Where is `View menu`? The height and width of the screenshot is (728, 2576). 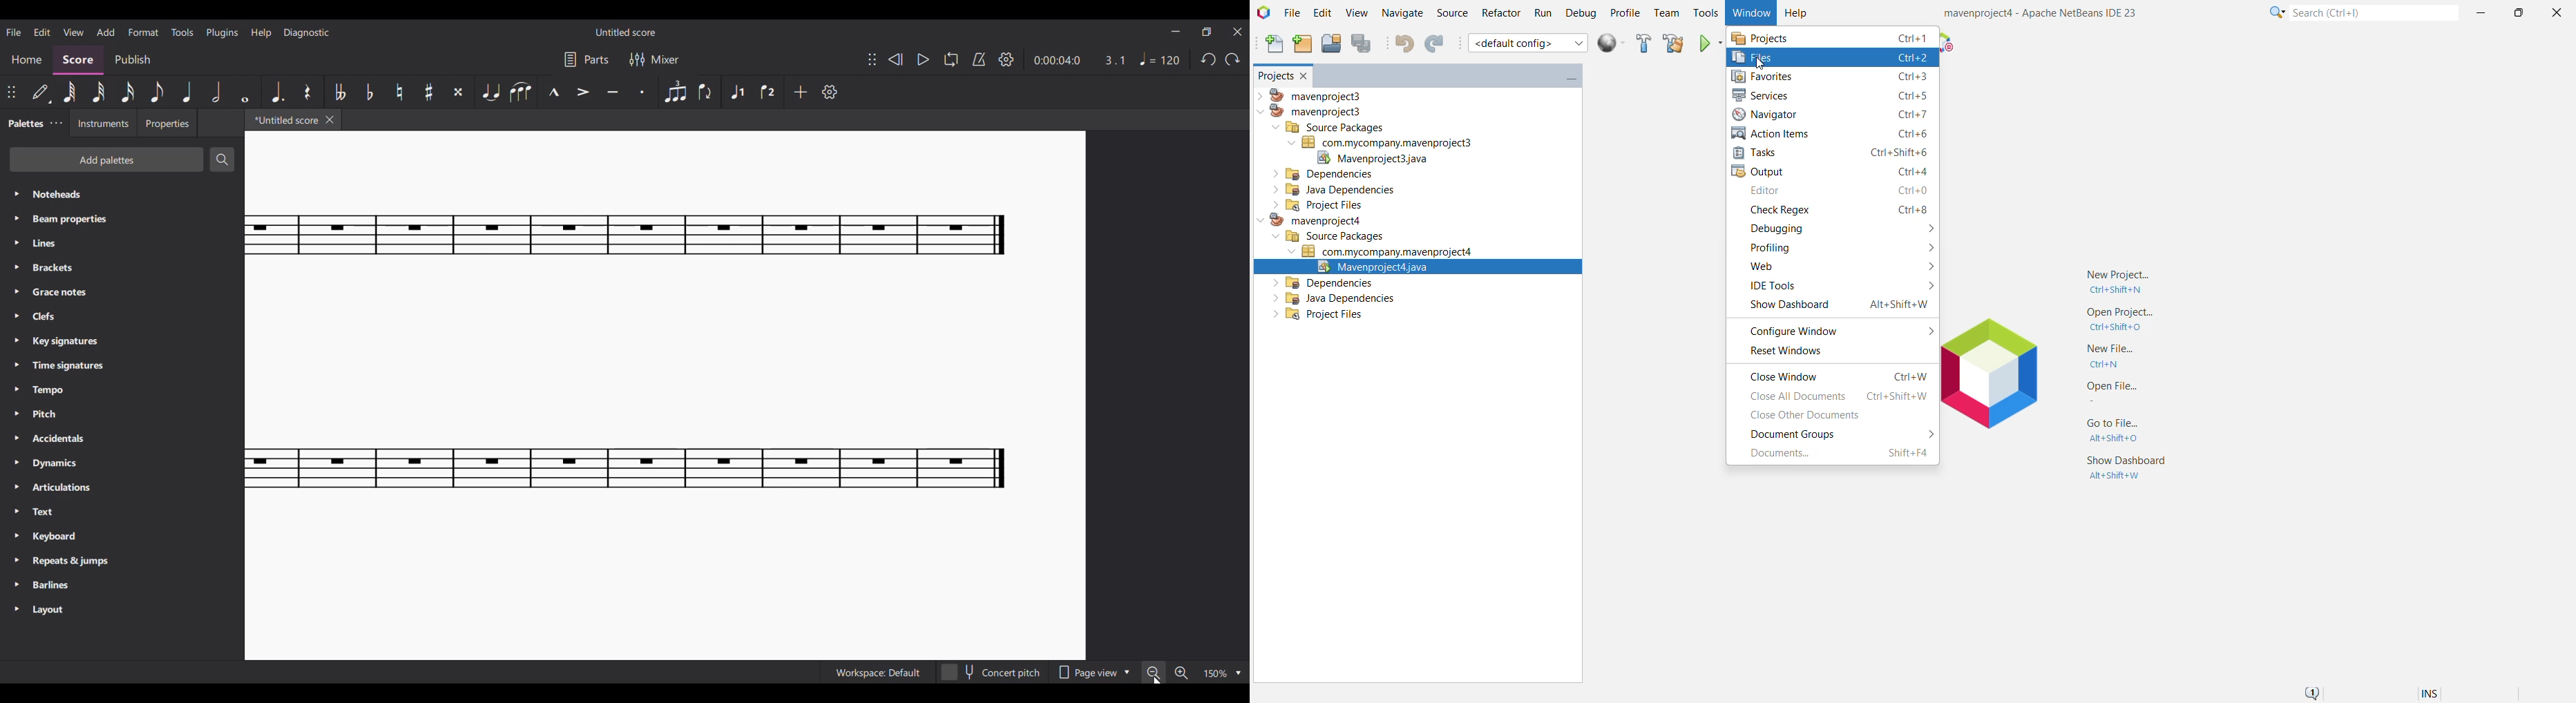
View menu is located at coordinates (73, 32).